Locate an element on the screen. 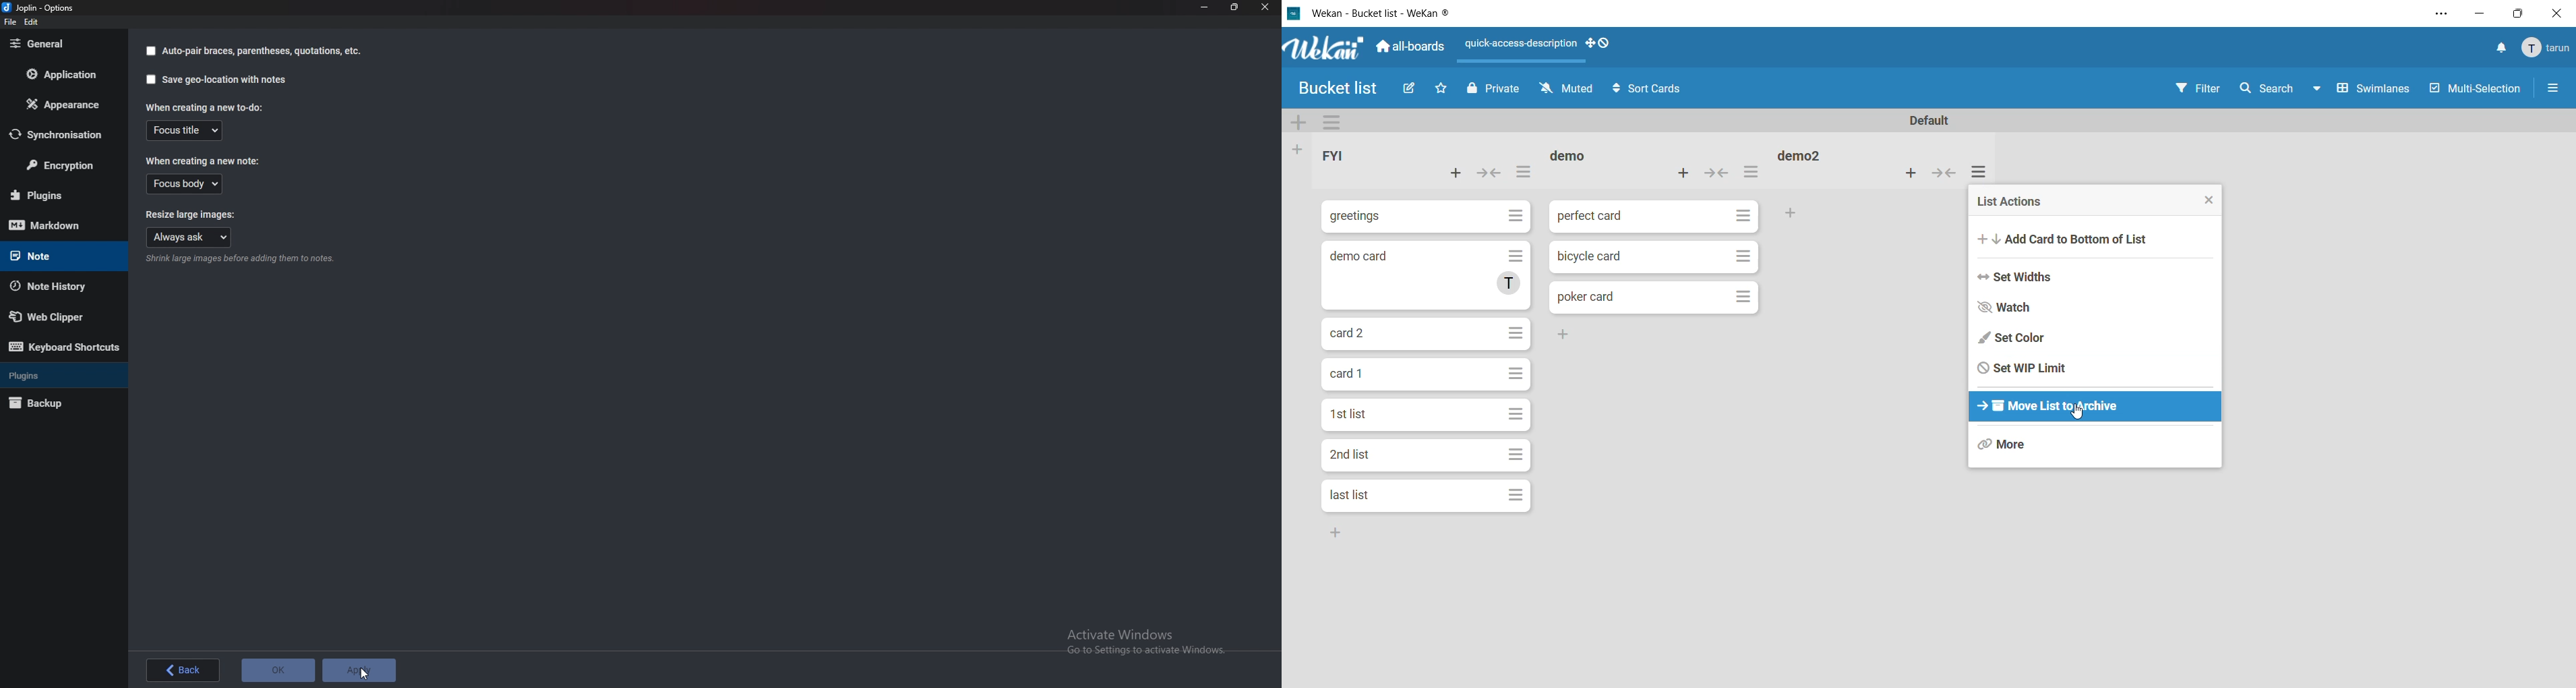 This screenshot has width=2576, height=700. Info is located at coordinates (240, 260).